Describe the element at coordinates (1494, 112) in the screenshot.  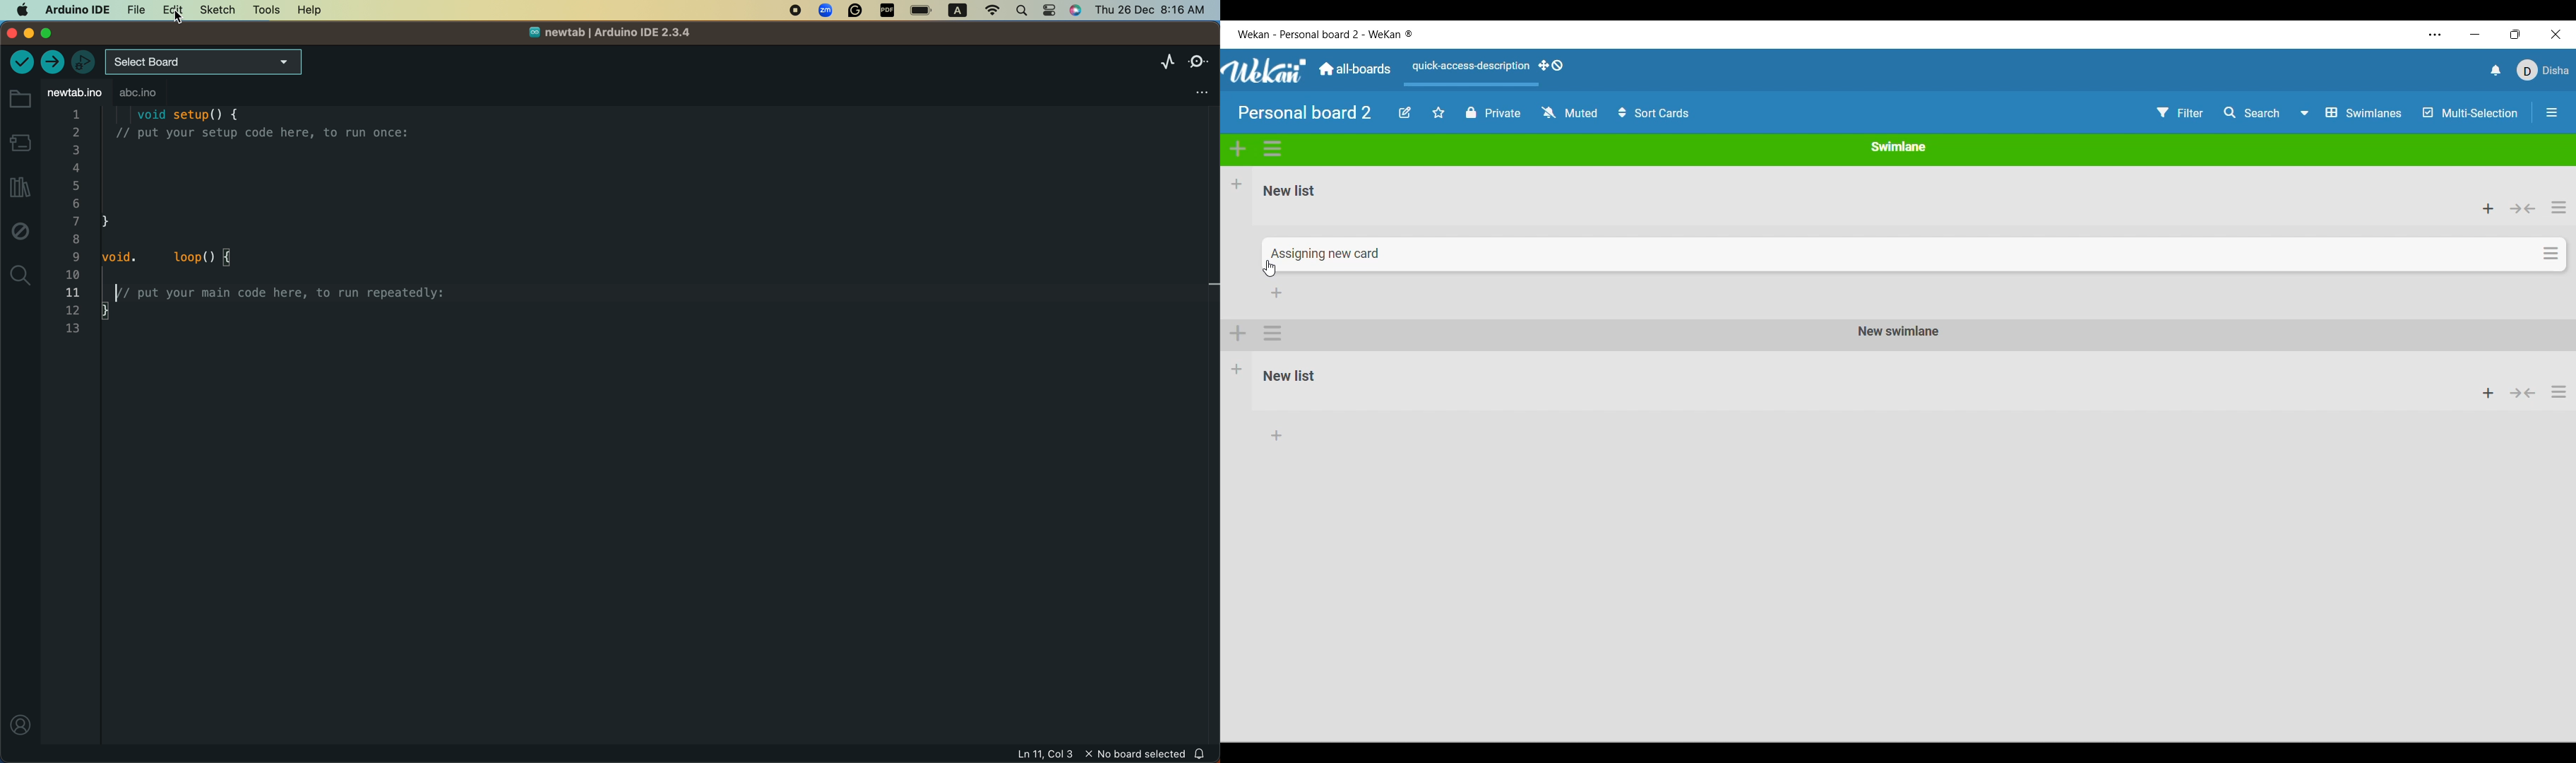
I see `Board privacy toggle` at that location.